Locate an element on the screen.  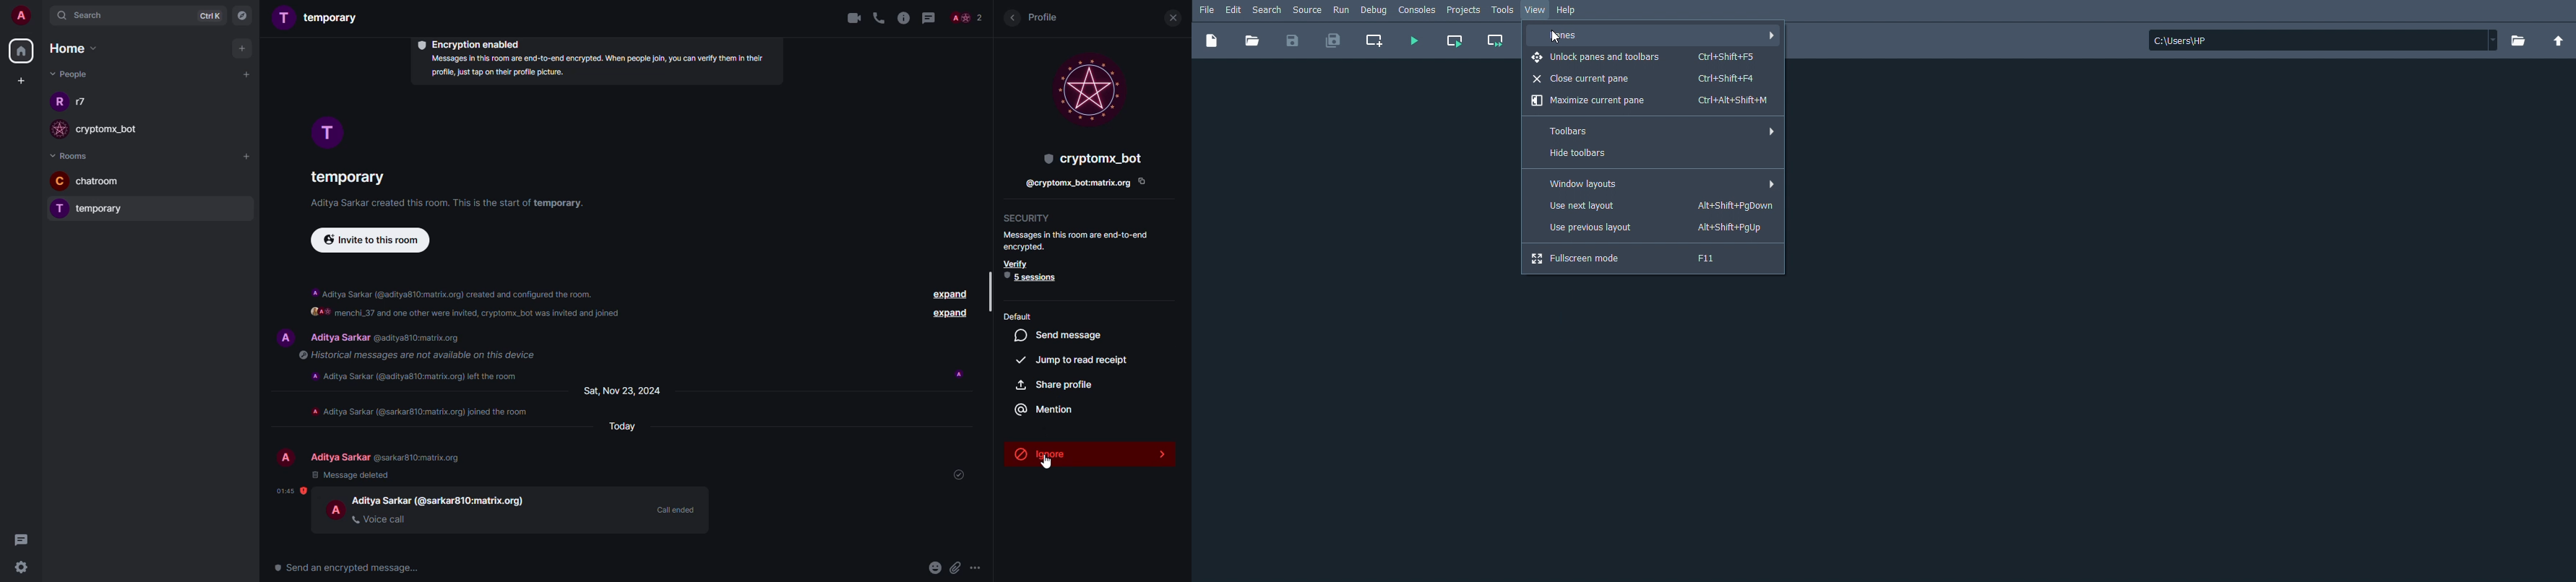
people is located at coordinates (967, 17).